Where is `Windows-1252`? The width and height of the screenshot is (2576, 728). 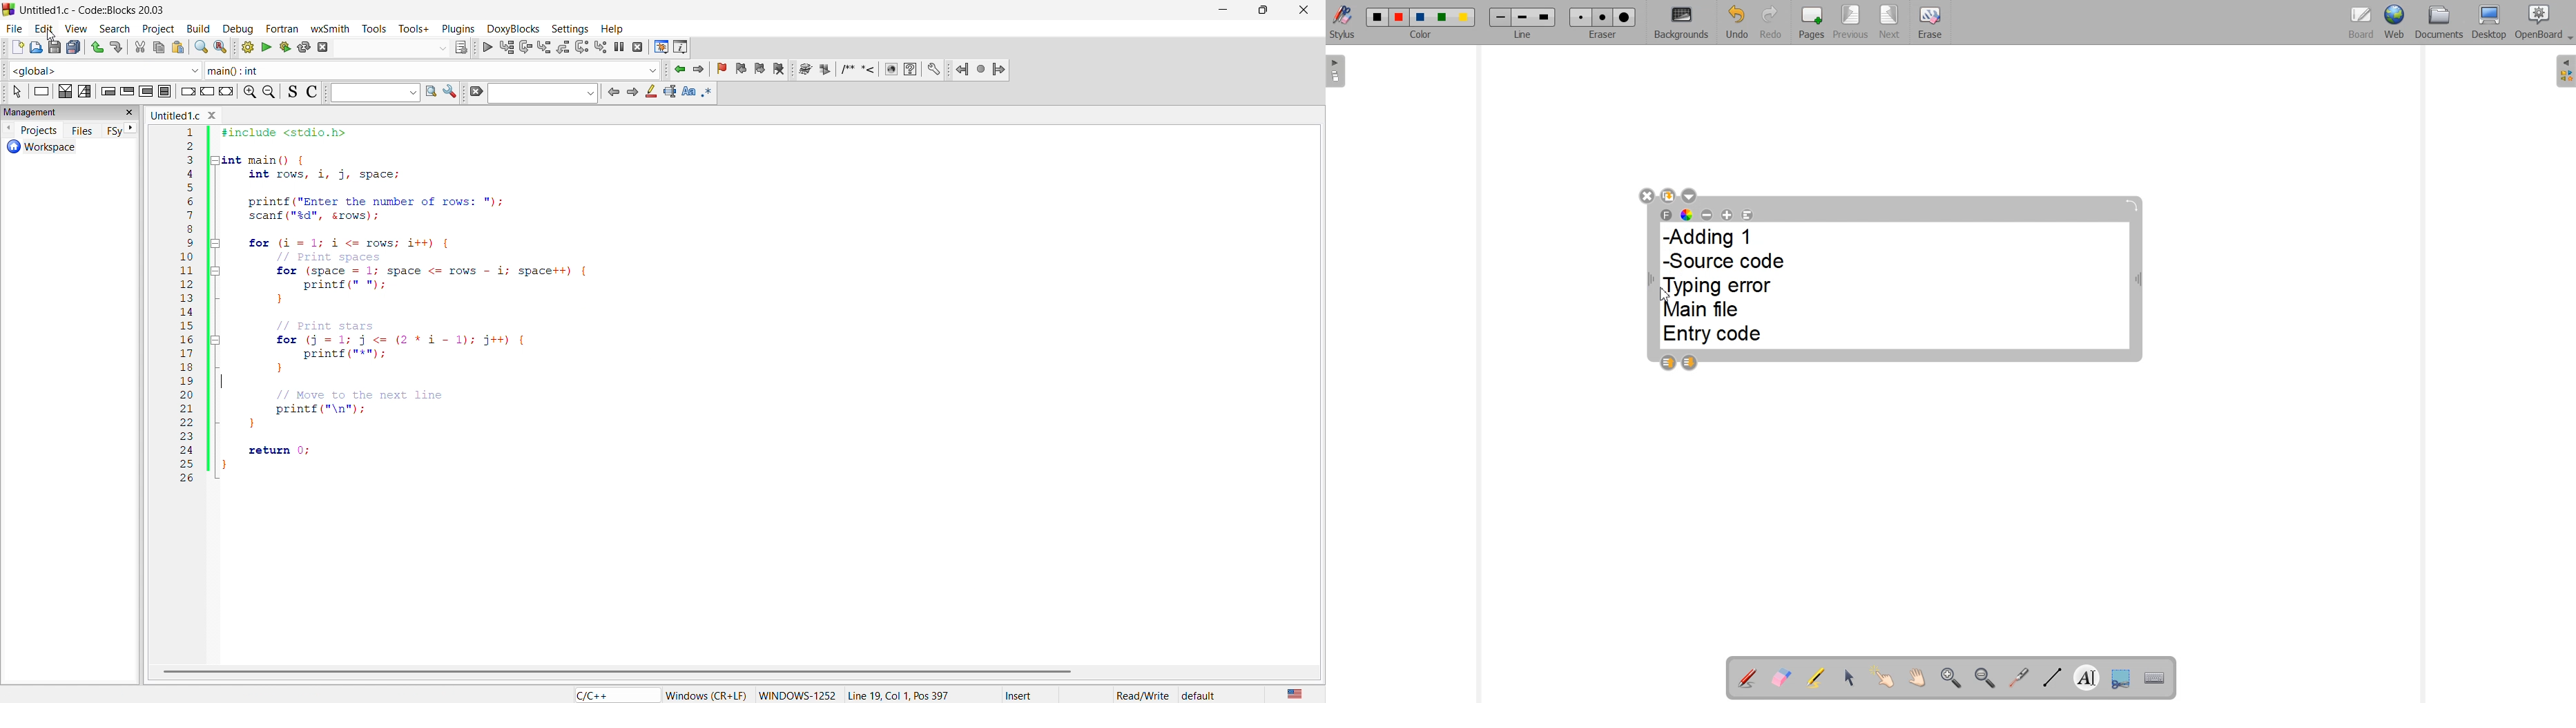 Windows-1252 is located at coordinates (797, 695).